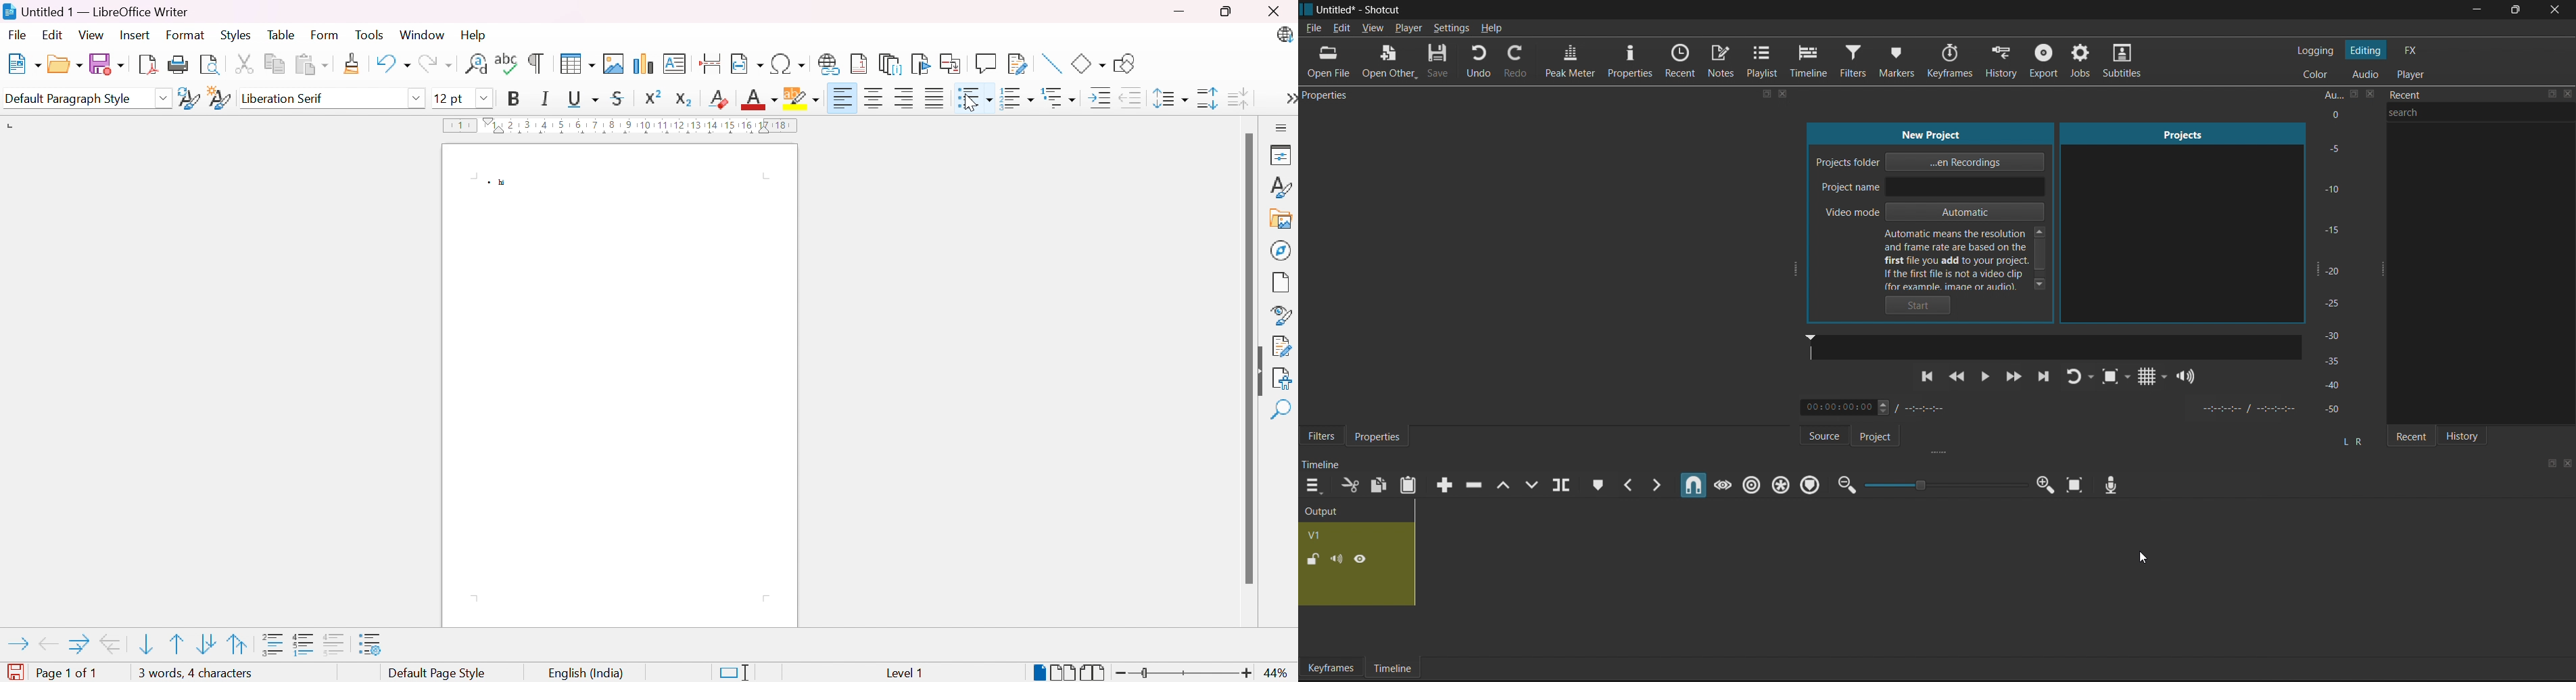 The width and height of the screenshot is (2576, 700). I want to click on Naigator, so click(1282, 250).